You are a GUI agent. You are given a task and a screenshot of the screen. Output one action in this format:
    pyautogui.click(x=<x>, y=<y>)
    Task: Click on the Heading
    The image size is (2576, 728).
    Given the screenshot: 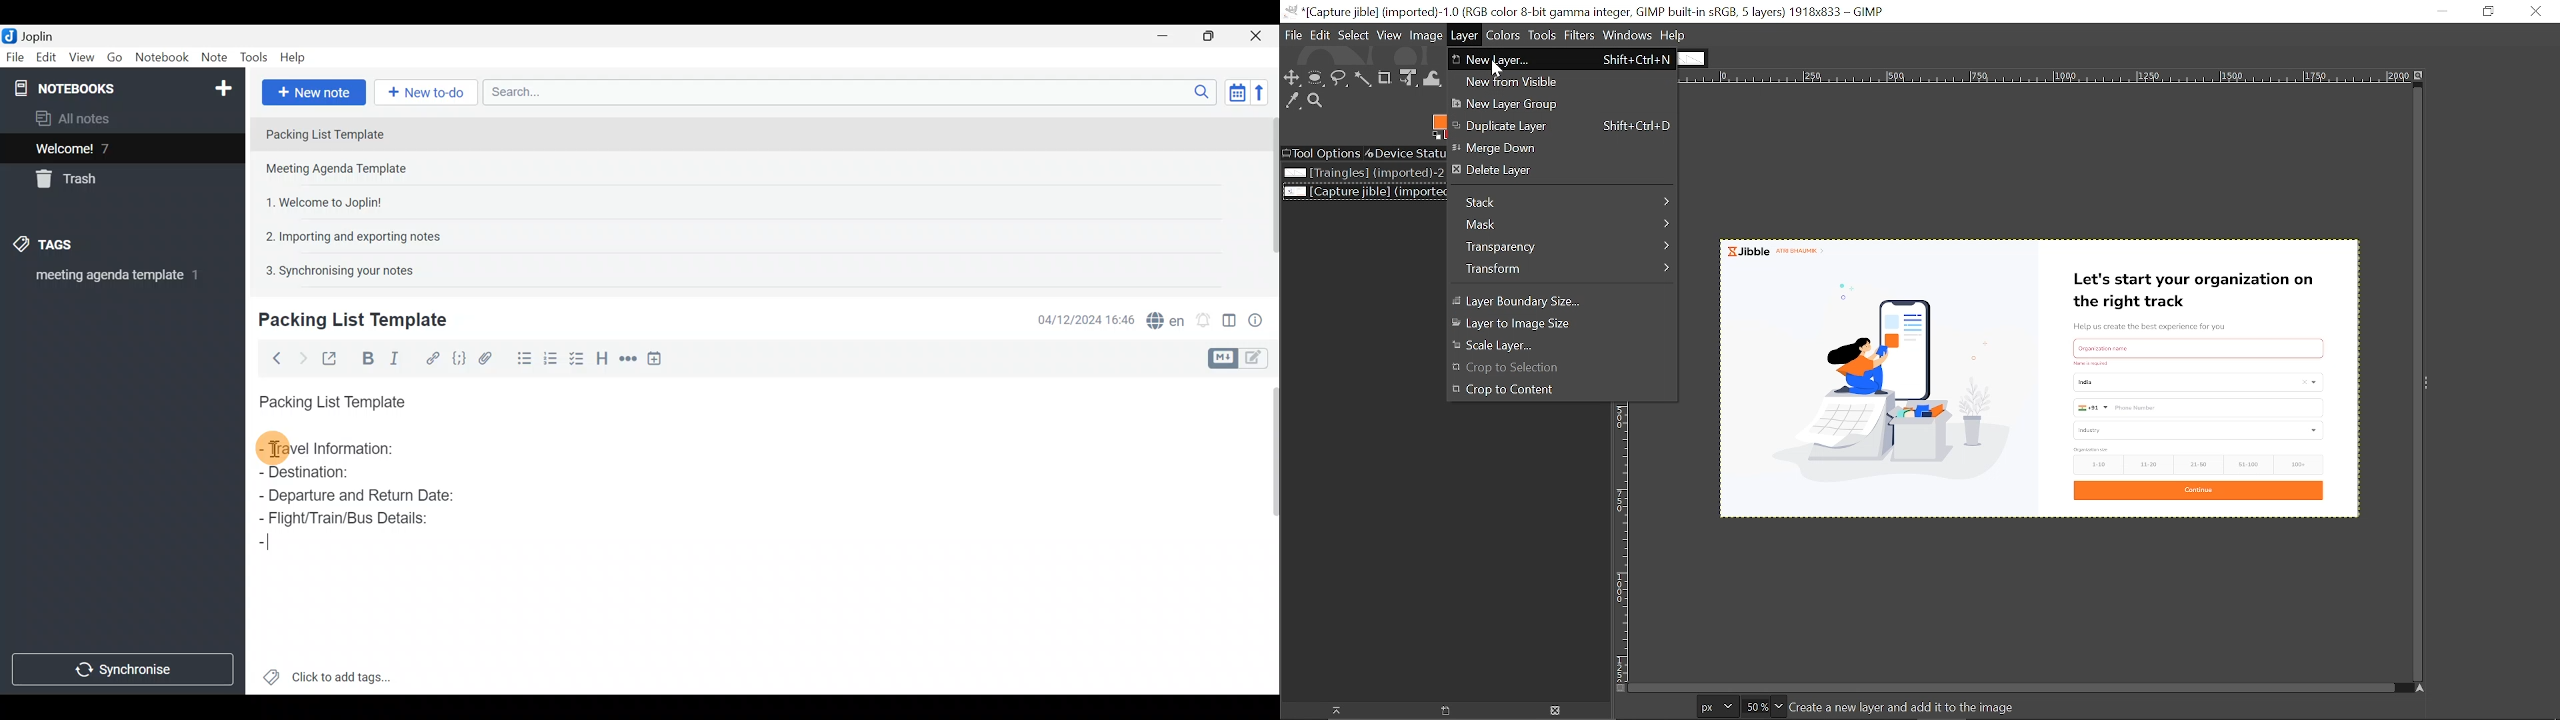 What is the action you would take?
    pyautogui.click(x=603, y=357)
    